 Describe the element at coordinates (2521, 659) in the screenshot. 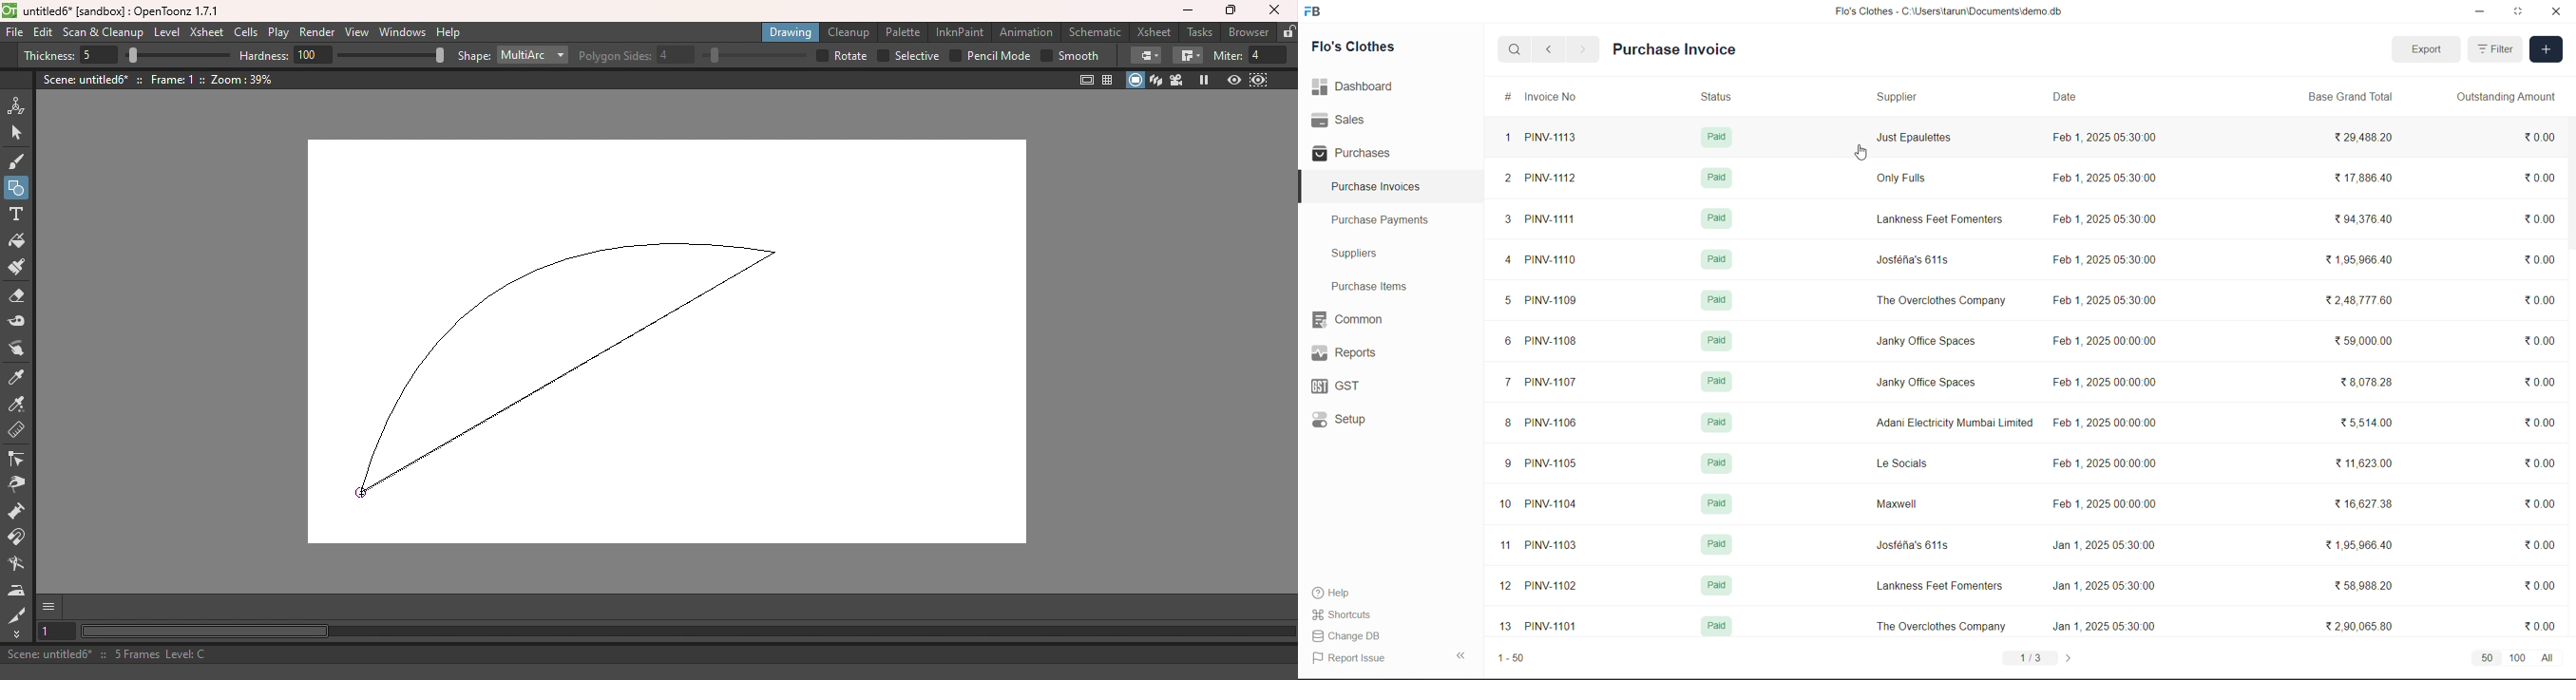

I see `100` at that location.